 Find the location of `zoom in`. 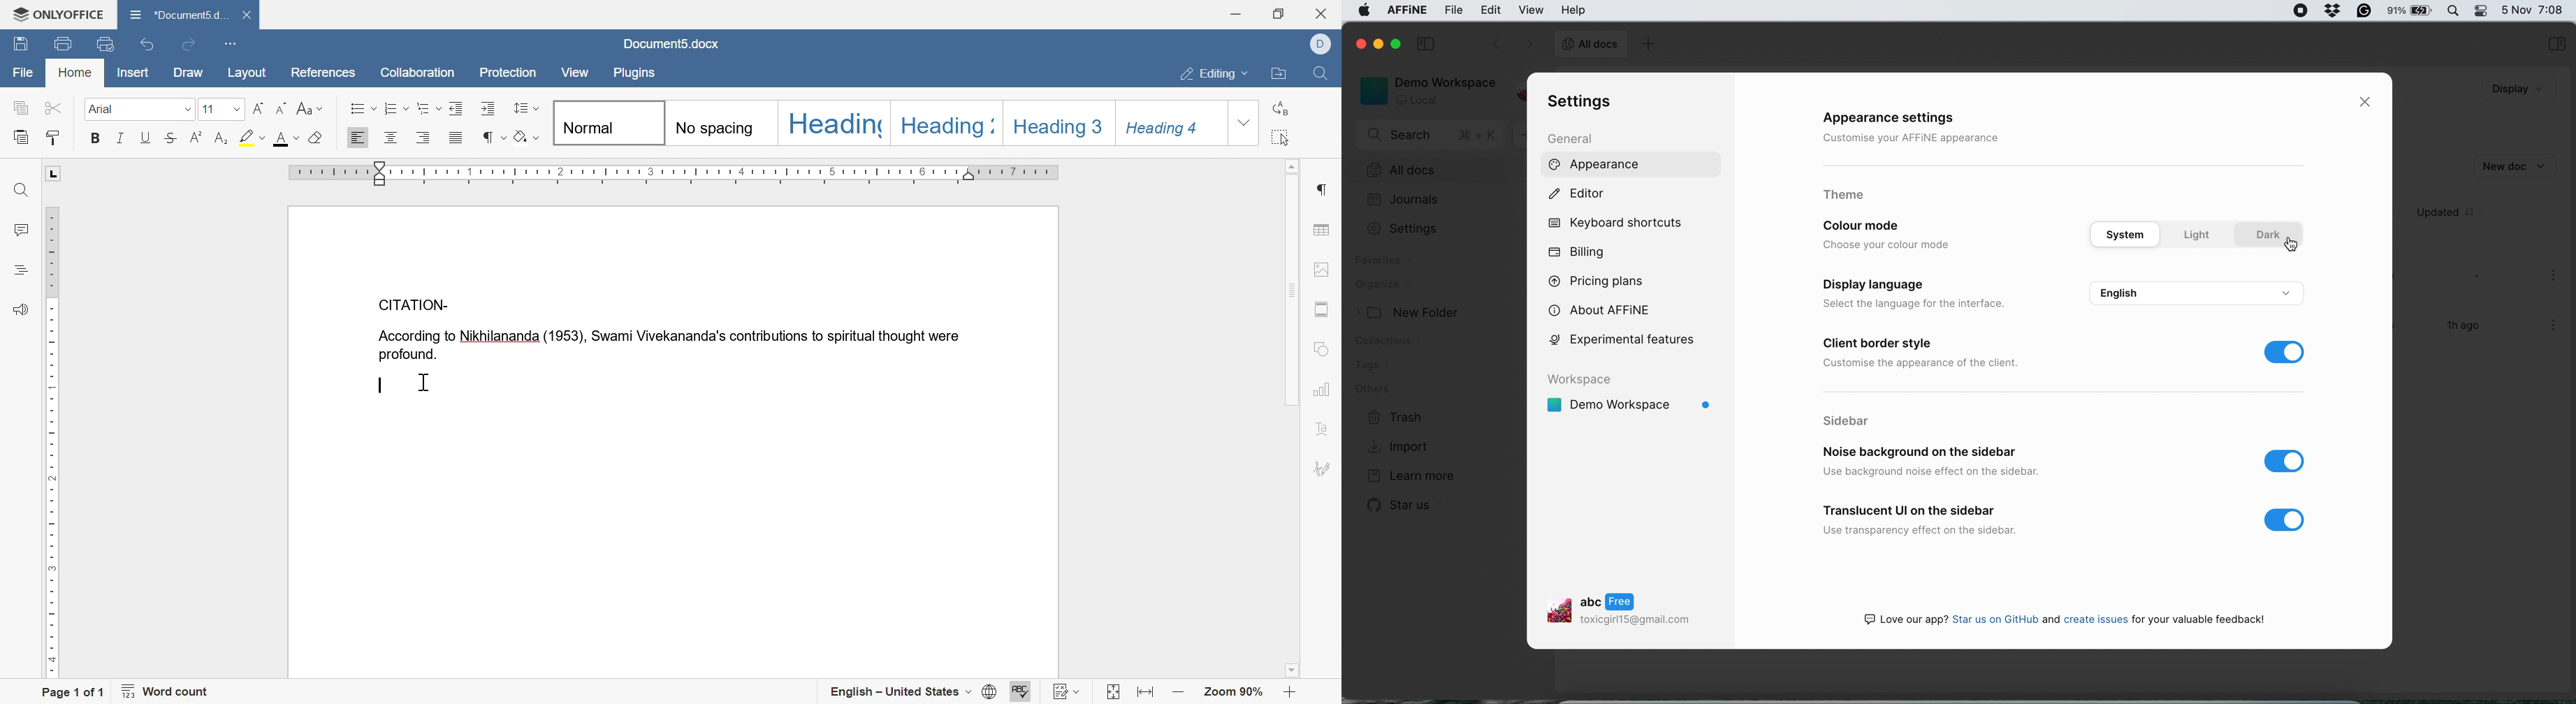

zoom in is located at coordinates (1292, 692).